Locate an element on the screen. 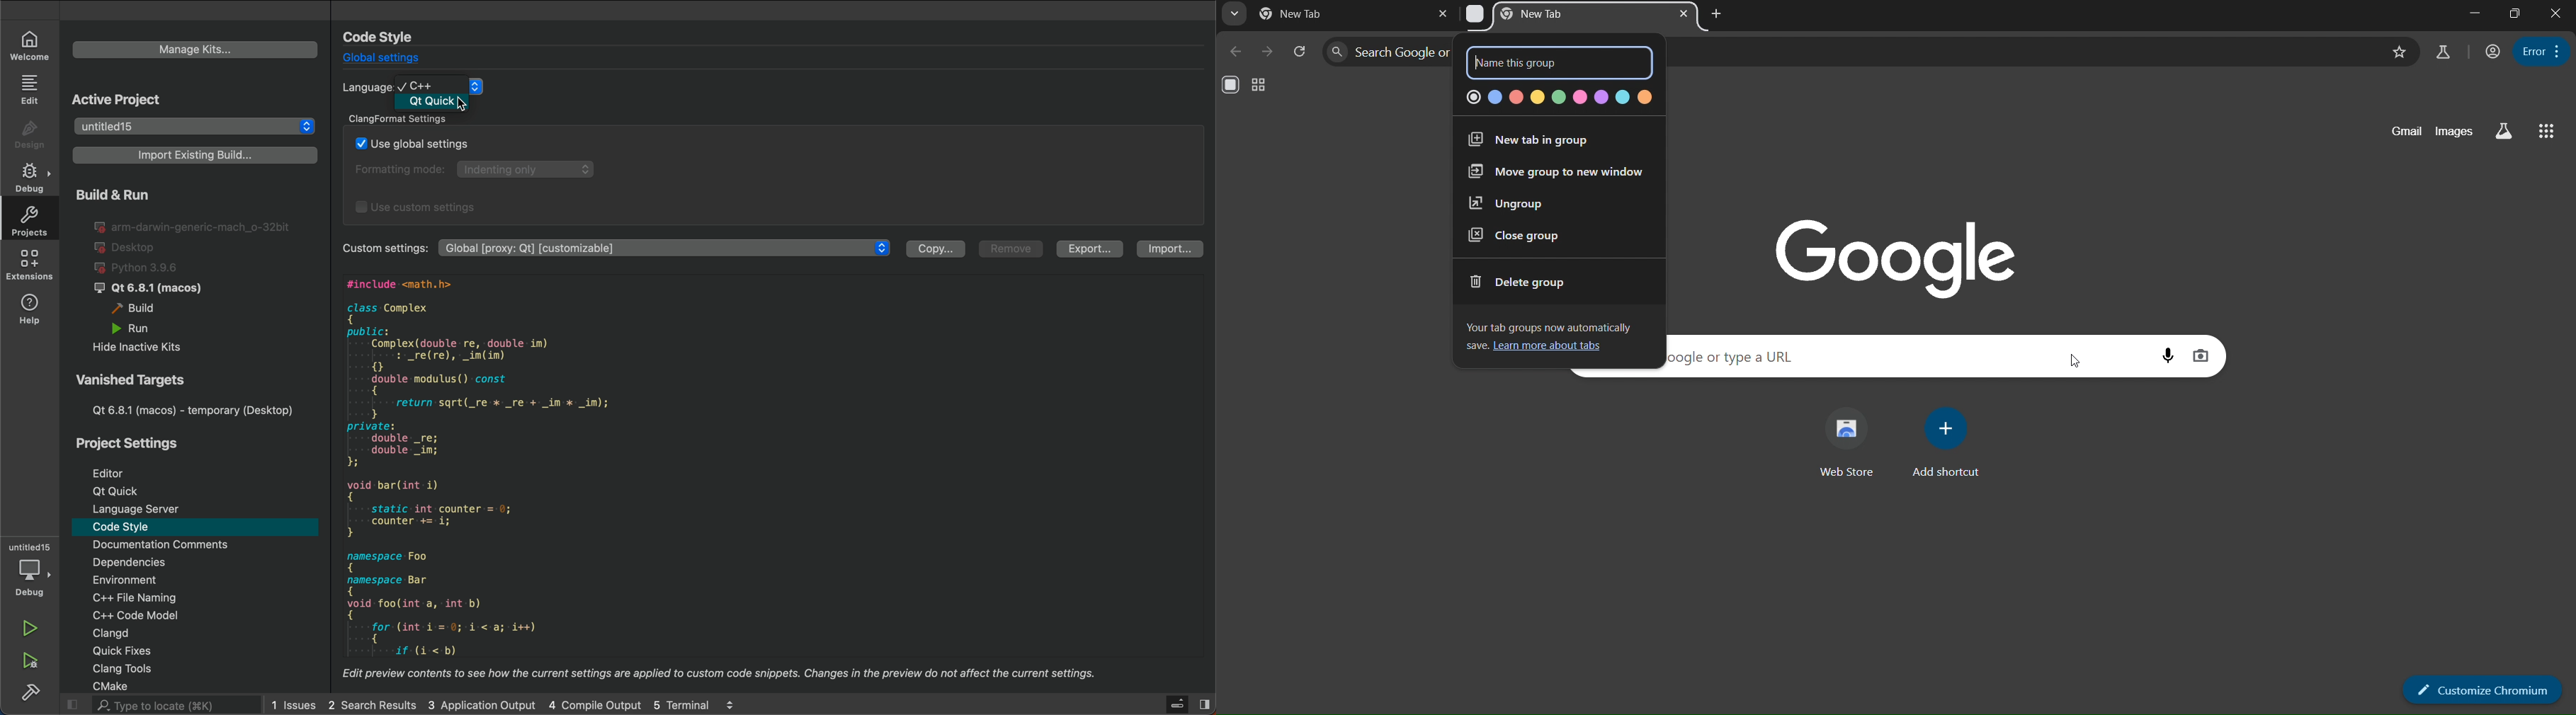 The height and width of the screenshot is (728, 2576). google is located at coordinates (1897, 256).